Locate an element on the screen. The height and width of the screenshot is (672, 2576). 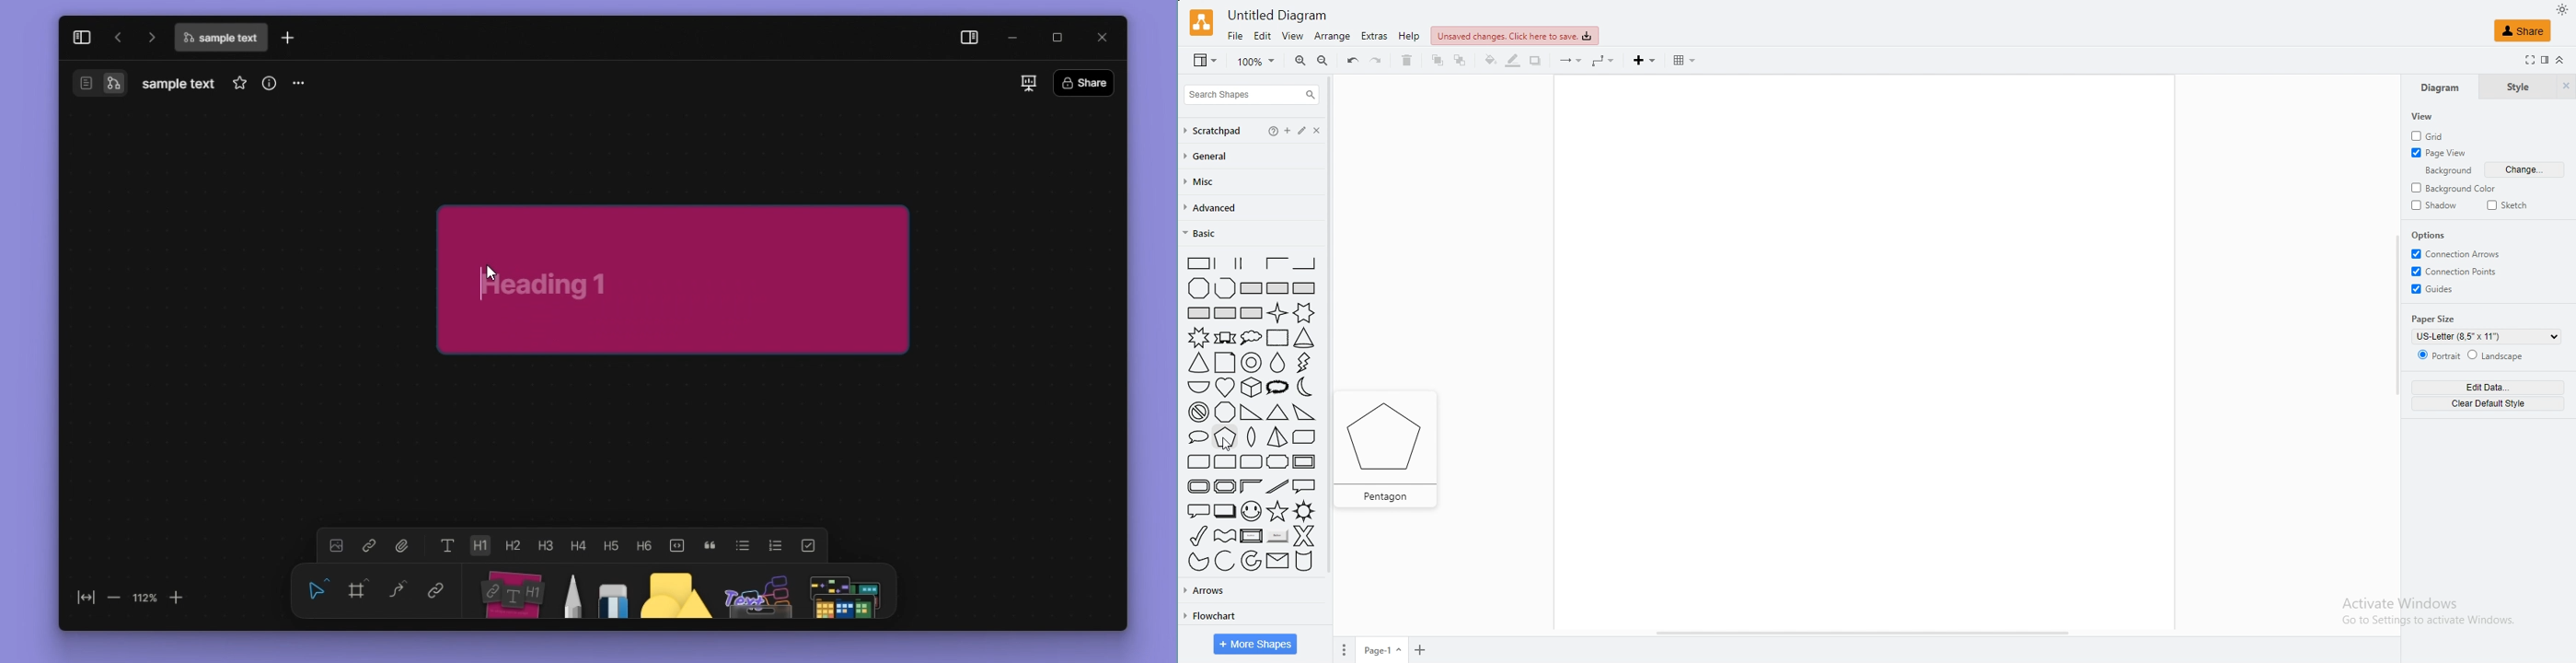
partial rectangle is located at coordinates (1195, 262).